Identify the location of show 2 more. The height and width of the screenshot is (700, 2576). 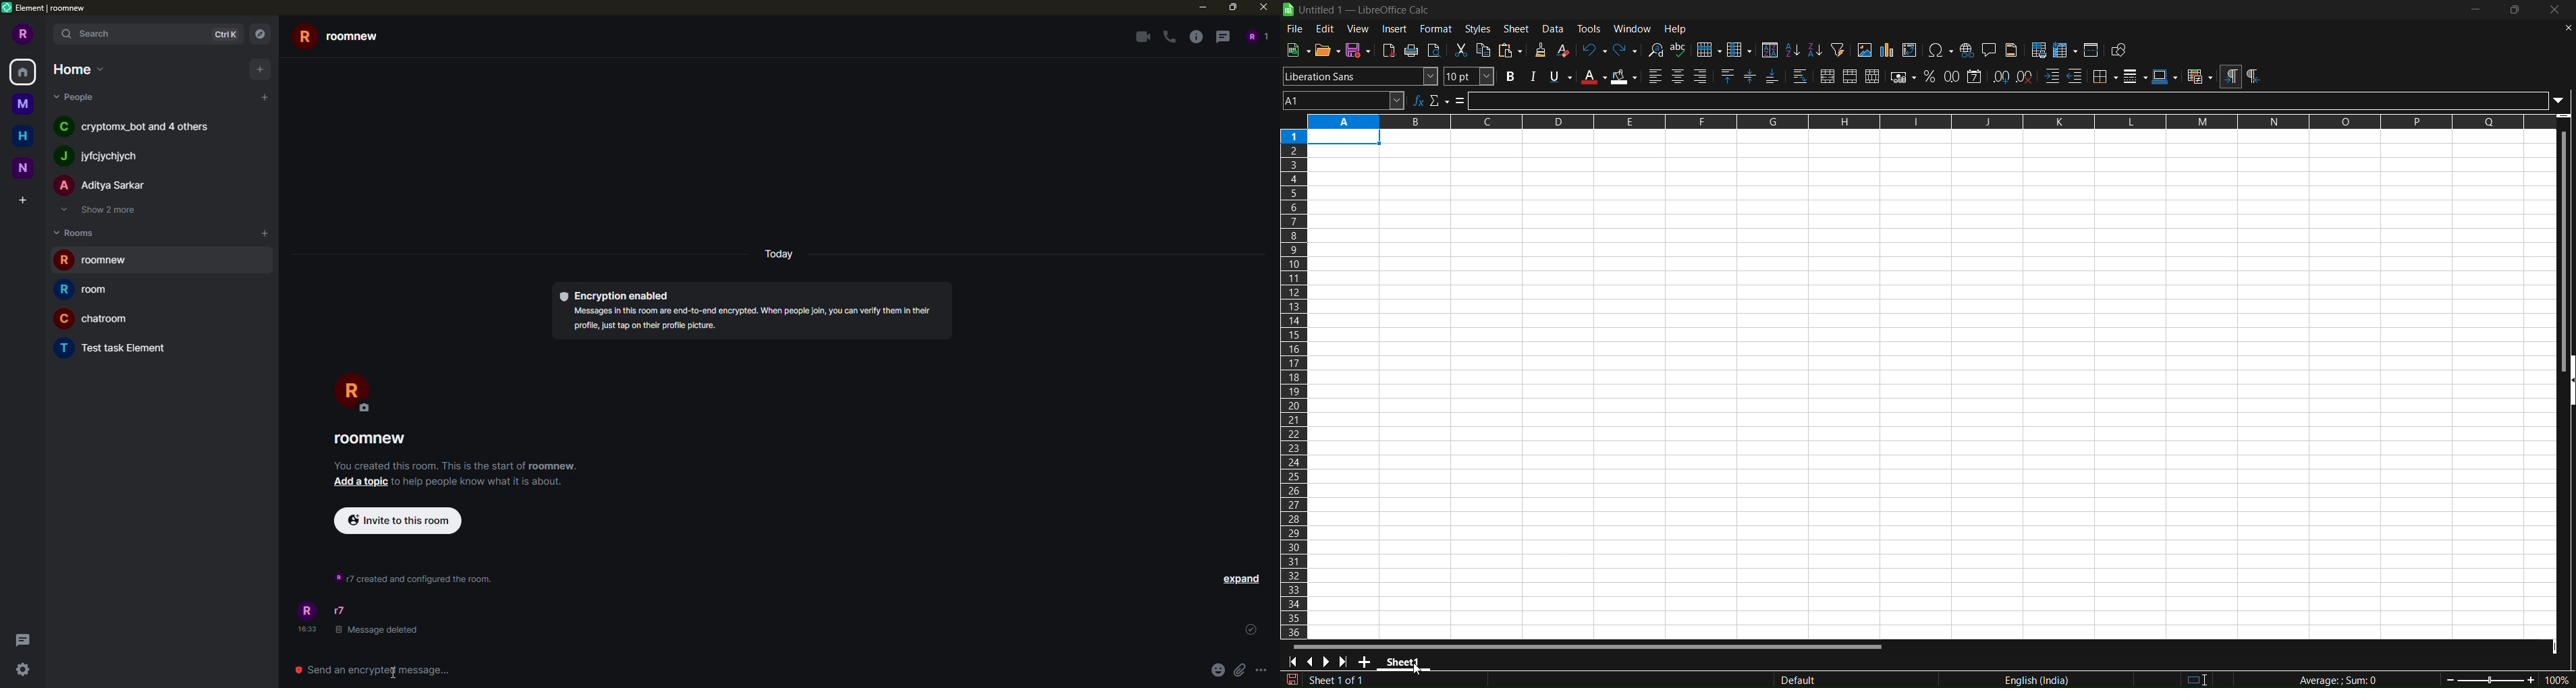
(102, 210).